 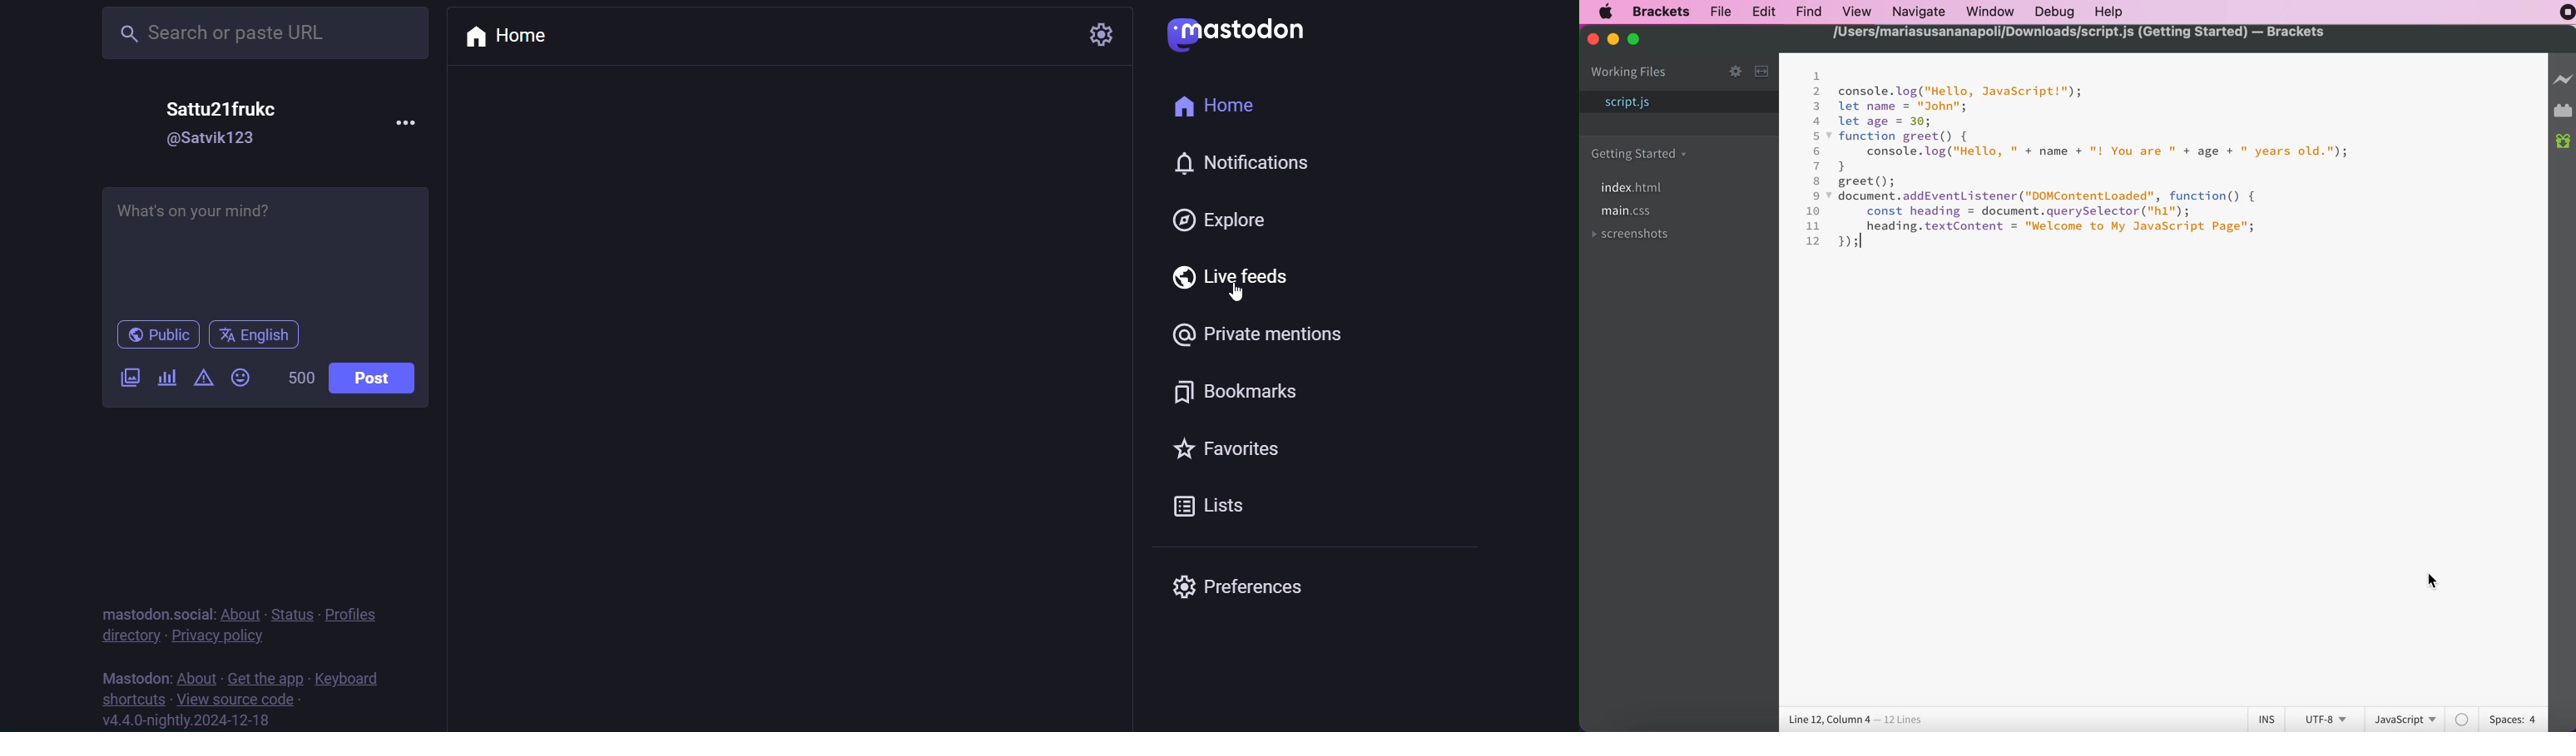 What do you see at coordinates (2079, 33) in the screenshot?
I see `/Users/mariasusananapoli/Downloads/script.js (Getting Started) — Brackets` at bounding box center [2079, 33].